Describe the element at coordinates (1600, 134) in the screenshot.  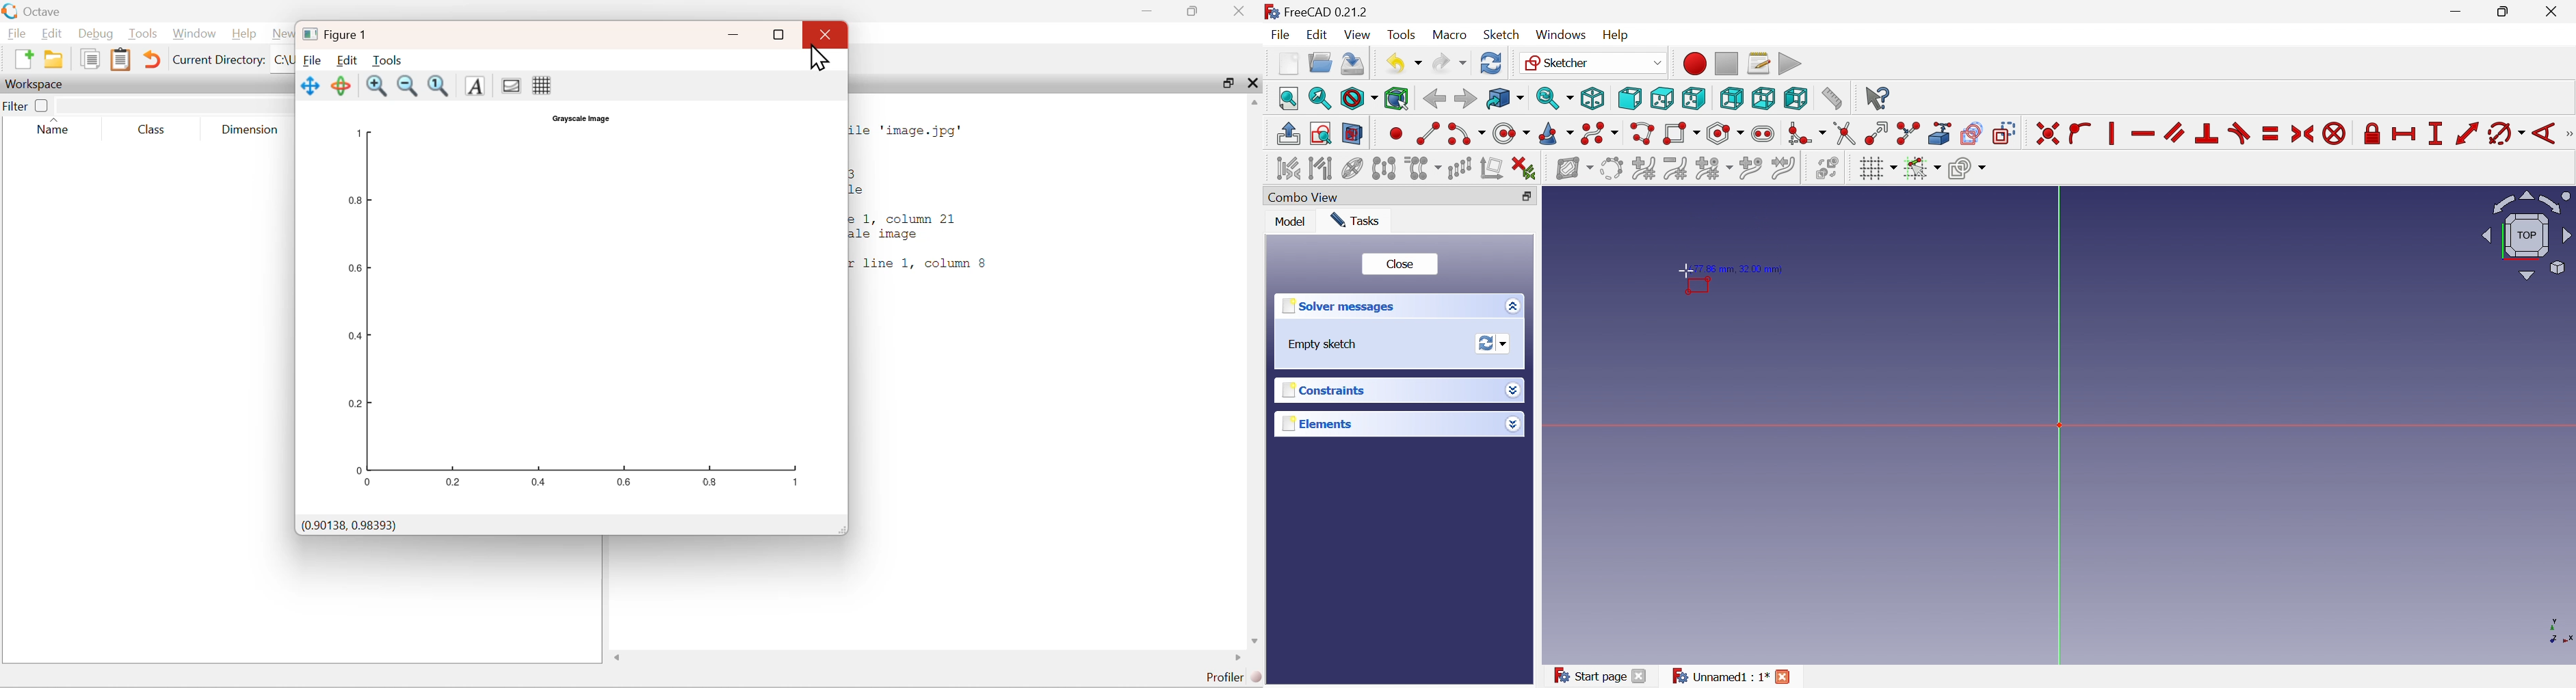
I see `Create B-spline` at that location.